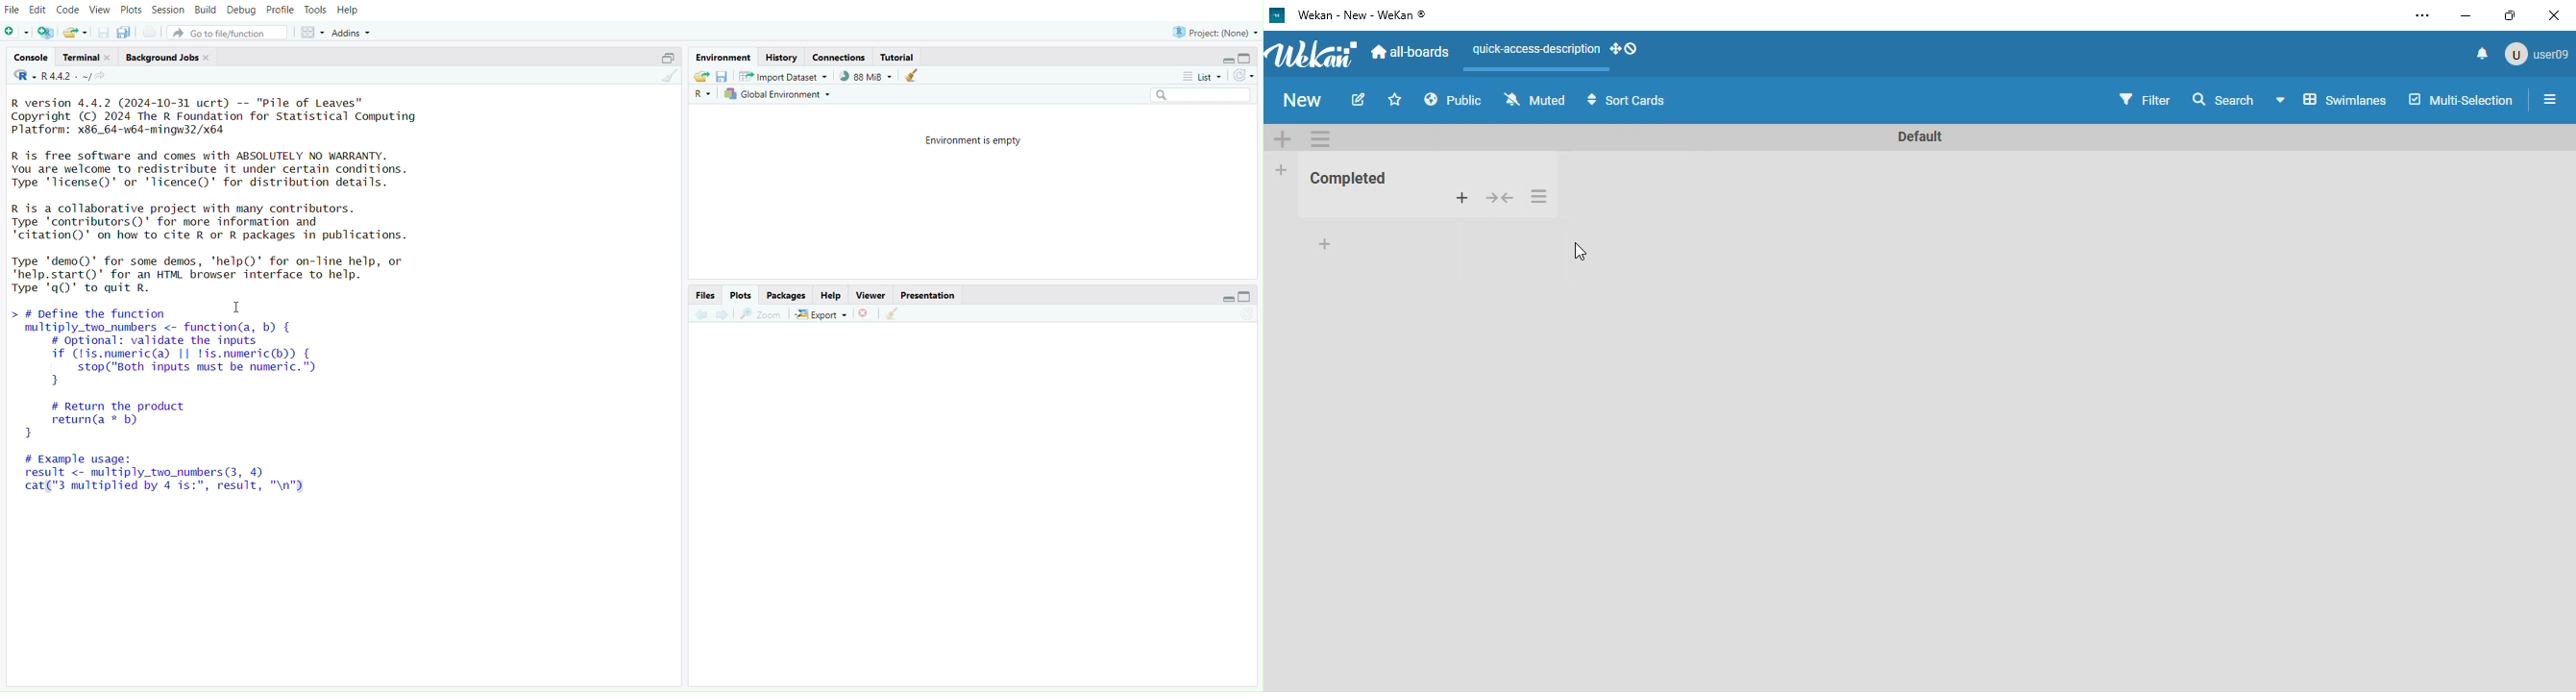 This screenshot has height=700, width=2576. Describe the element at coordinates (233, 193) in the screenshot. I see `R version 4.4.2 (2024-10-31 ucrt) -- "Pile of Leaves”
Copyright (C) 2024 The R Foundation for Statistical Computing
Platform: x86_64-w64-mingw32/x64

R is free software and comes with ABSOLUTELY NO WARRANTY.
You are welcome to redistribute it under certain conditions.
Type 'license()' or 'licence()' for distribution details.

R is a collaborative project with many contributors.

Type 'contributors()' for more information and

‘citation()' on how to cite R or R packages in publications.
Type 'demo()' for some demos, 'help()' for on-line help, or
'help.start()' for an HTML browser interface to help.

Type 'qQ)' to quit R.

NY I` at that location.